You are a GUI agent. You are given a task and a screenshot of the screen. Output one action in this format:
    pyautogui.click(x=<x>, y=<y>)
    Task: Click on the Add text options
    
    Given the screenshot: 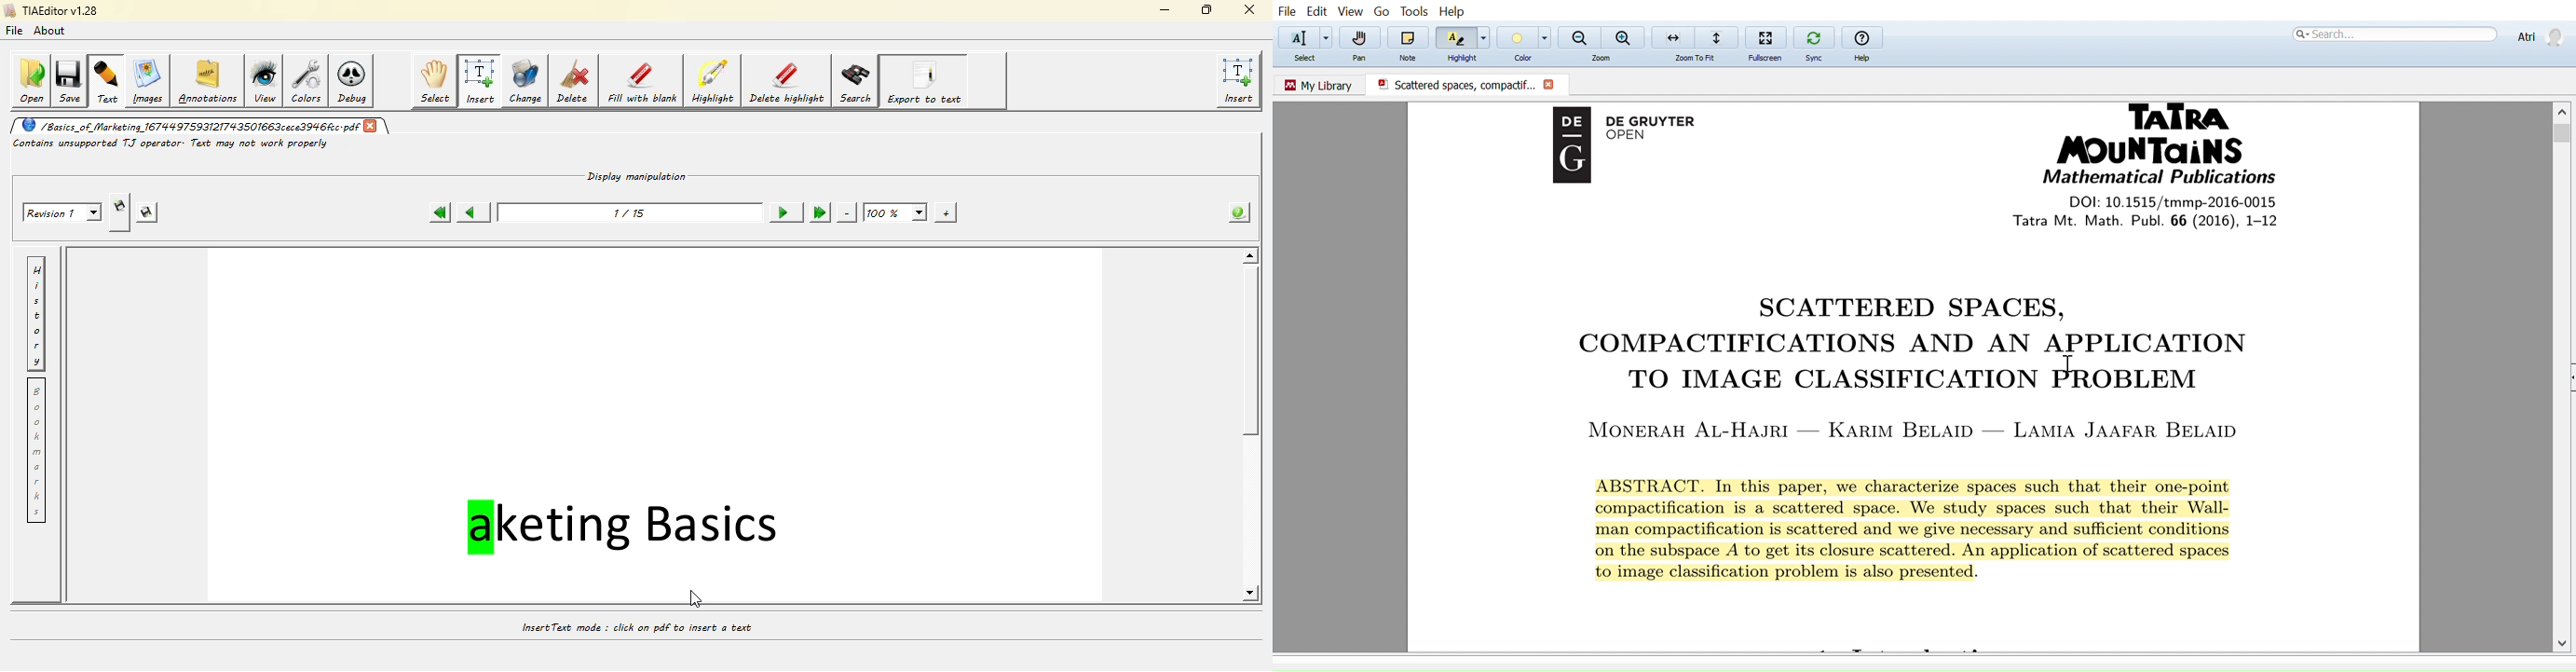 What is the action you would take?
    pyautogui.click(x=1327, y=38)
    